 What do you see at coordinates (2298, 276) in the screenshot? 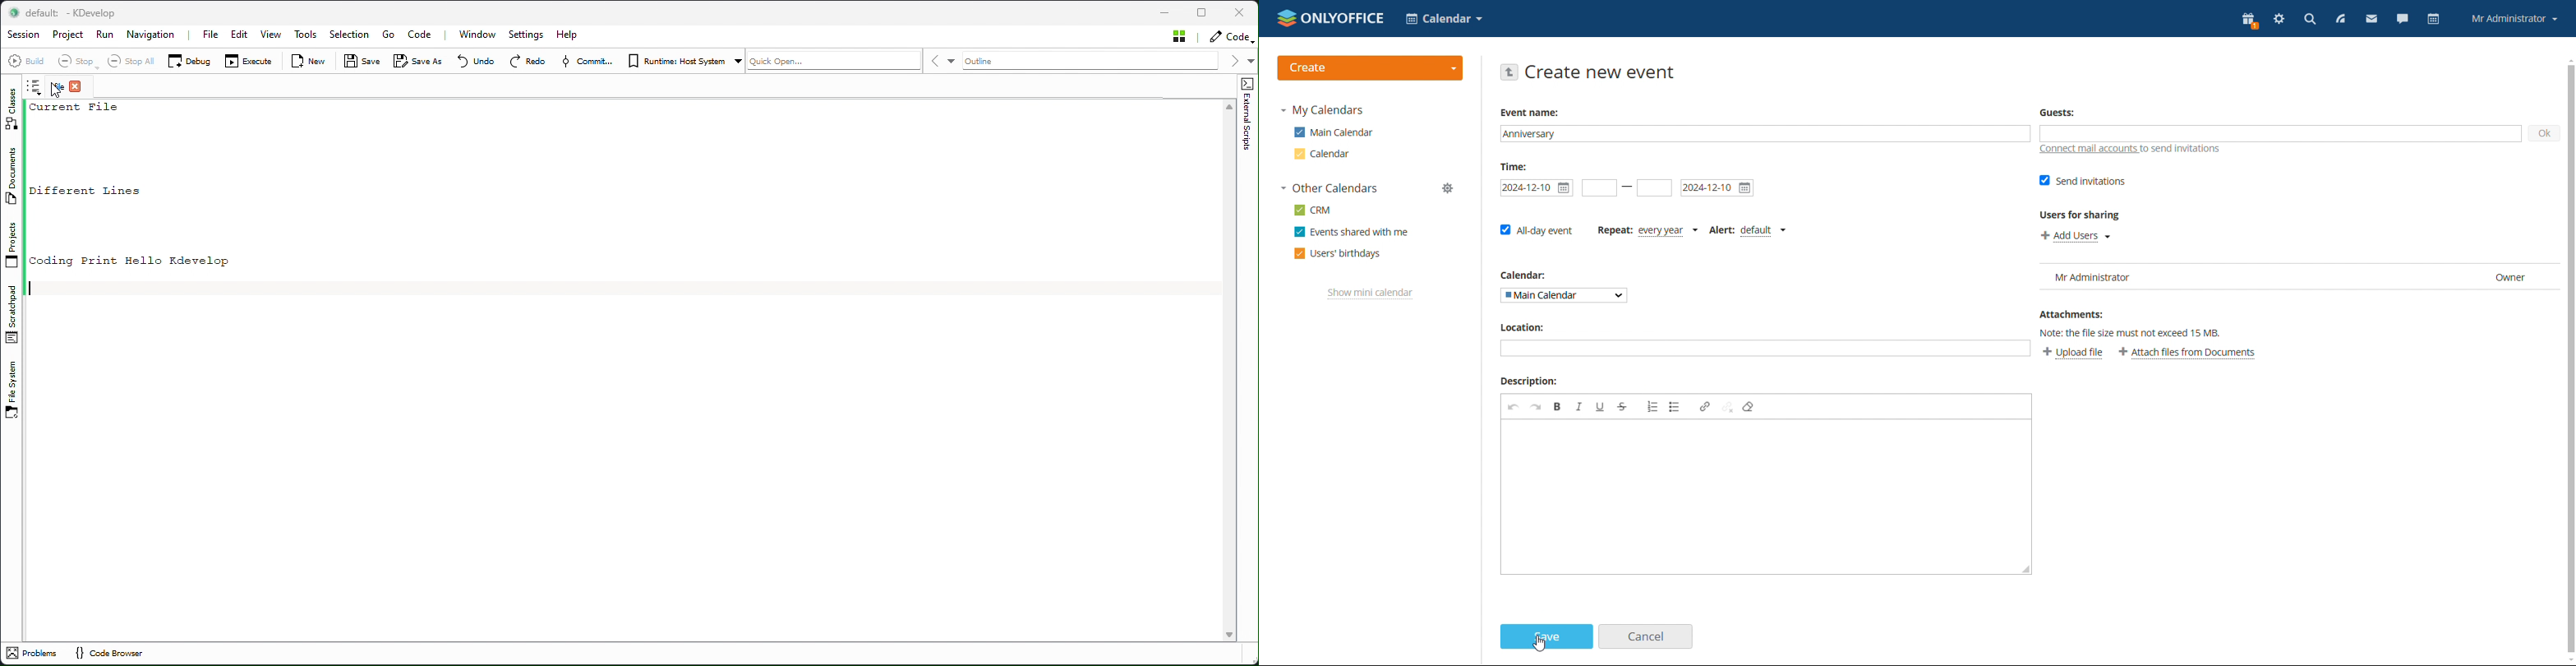
I see `user list` at bounding box center [2298, 276].